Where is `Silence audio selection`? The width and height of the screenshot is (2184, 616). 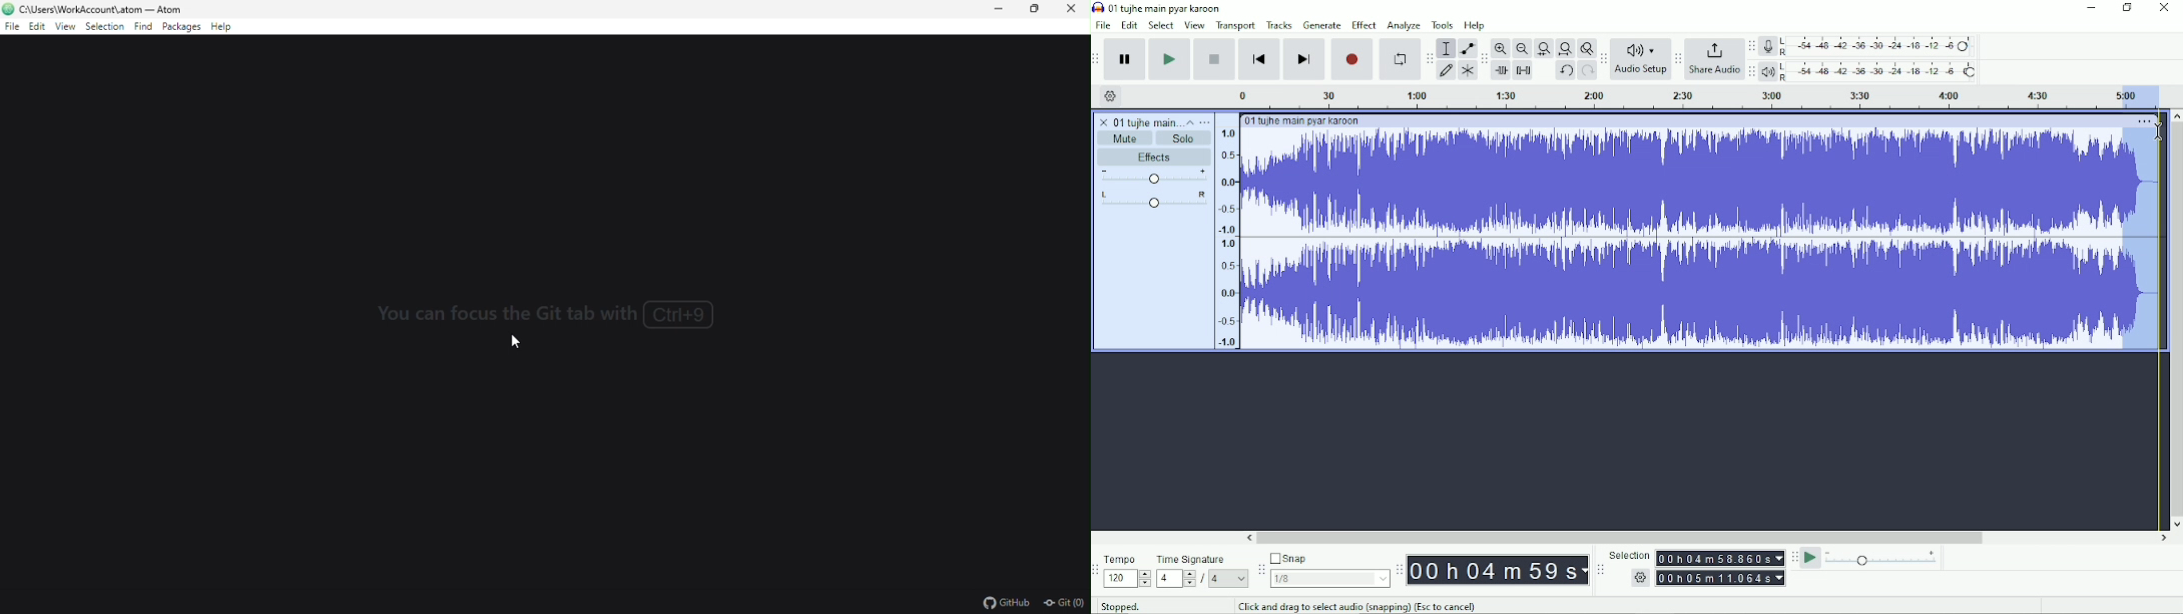
Silence audio selection is located at coordinates (1524, 70).